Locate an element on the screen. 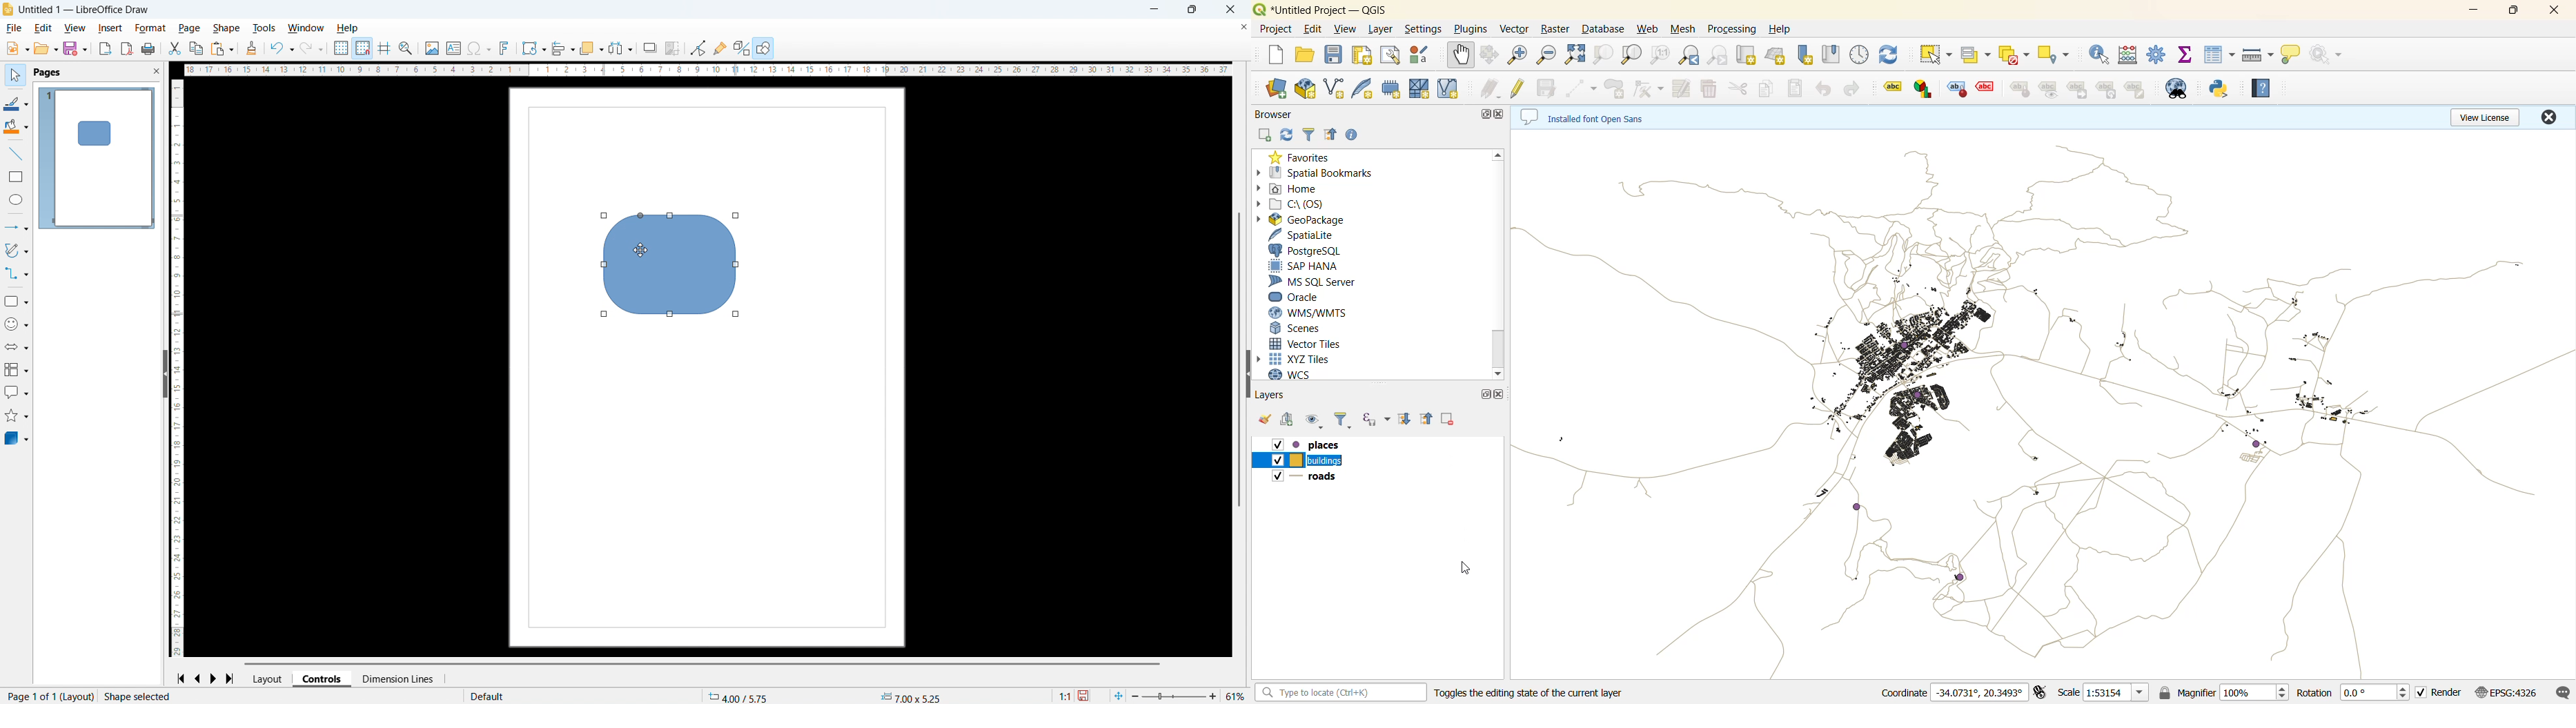  Snap to grid  is located at coordinates (362, 49).